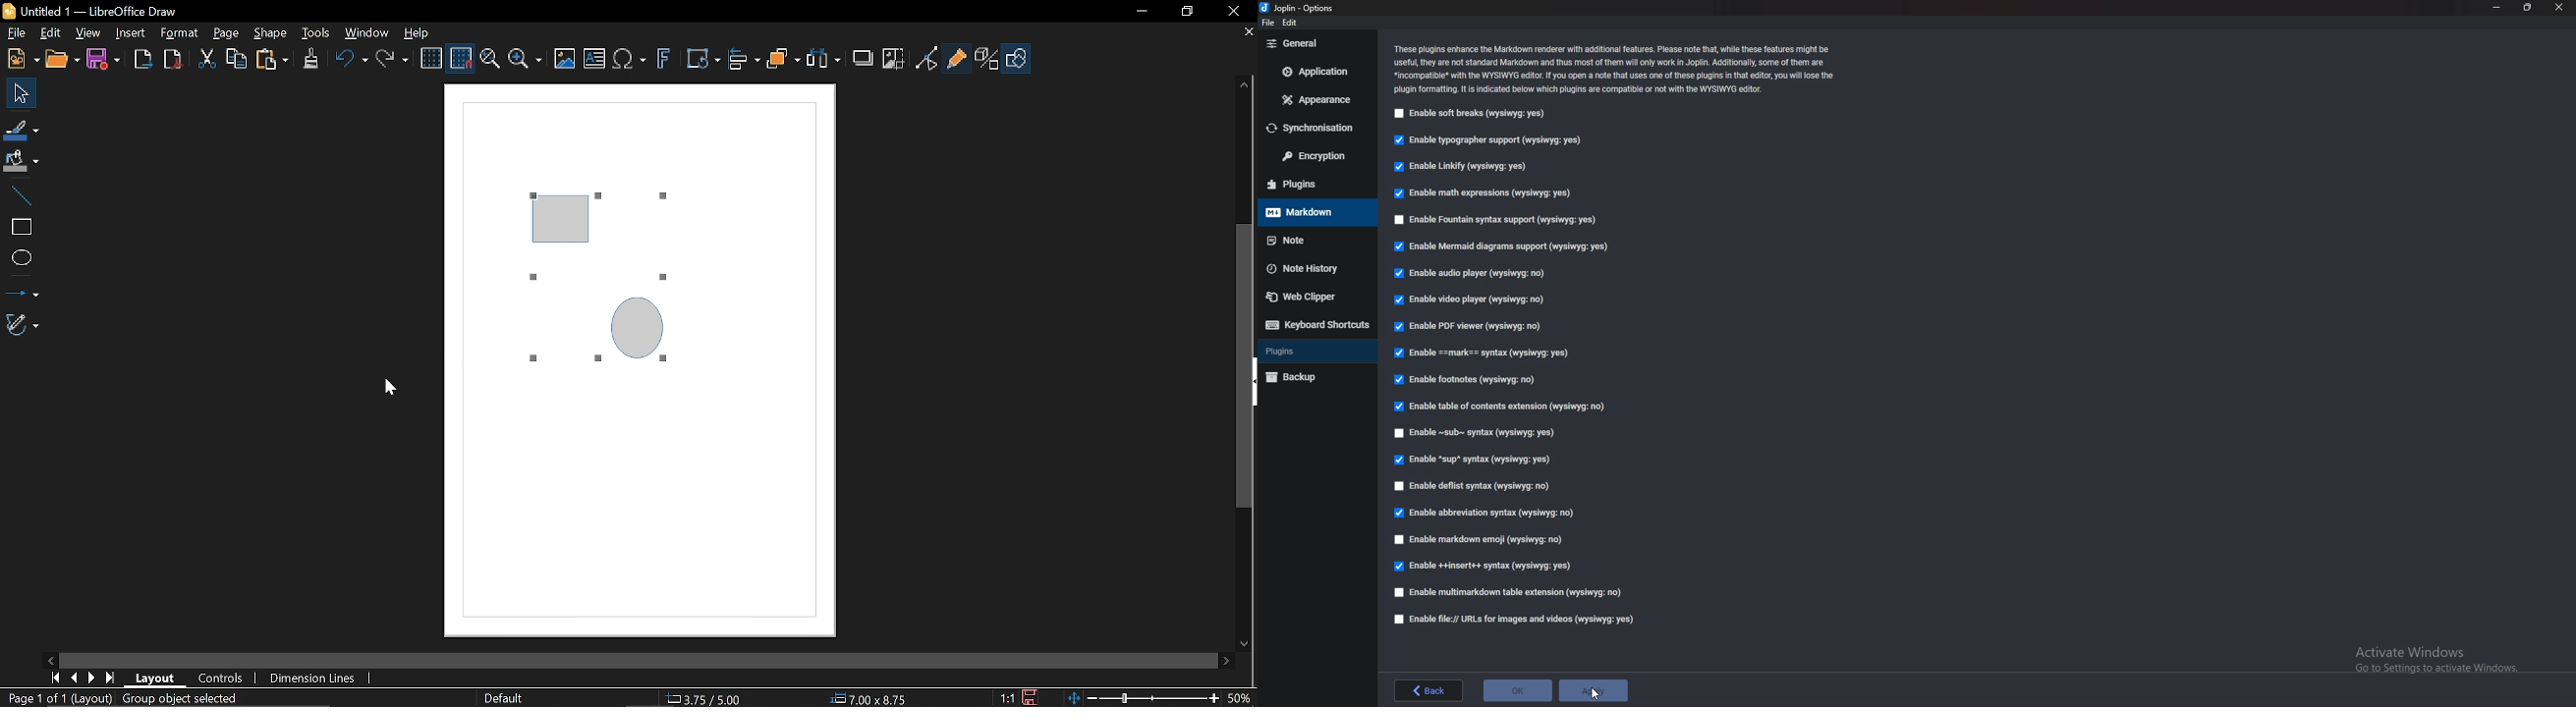  What do you see at coordinates (94, 679) in the screenshot?
I see `Next page` at bounding box center [94, 679].